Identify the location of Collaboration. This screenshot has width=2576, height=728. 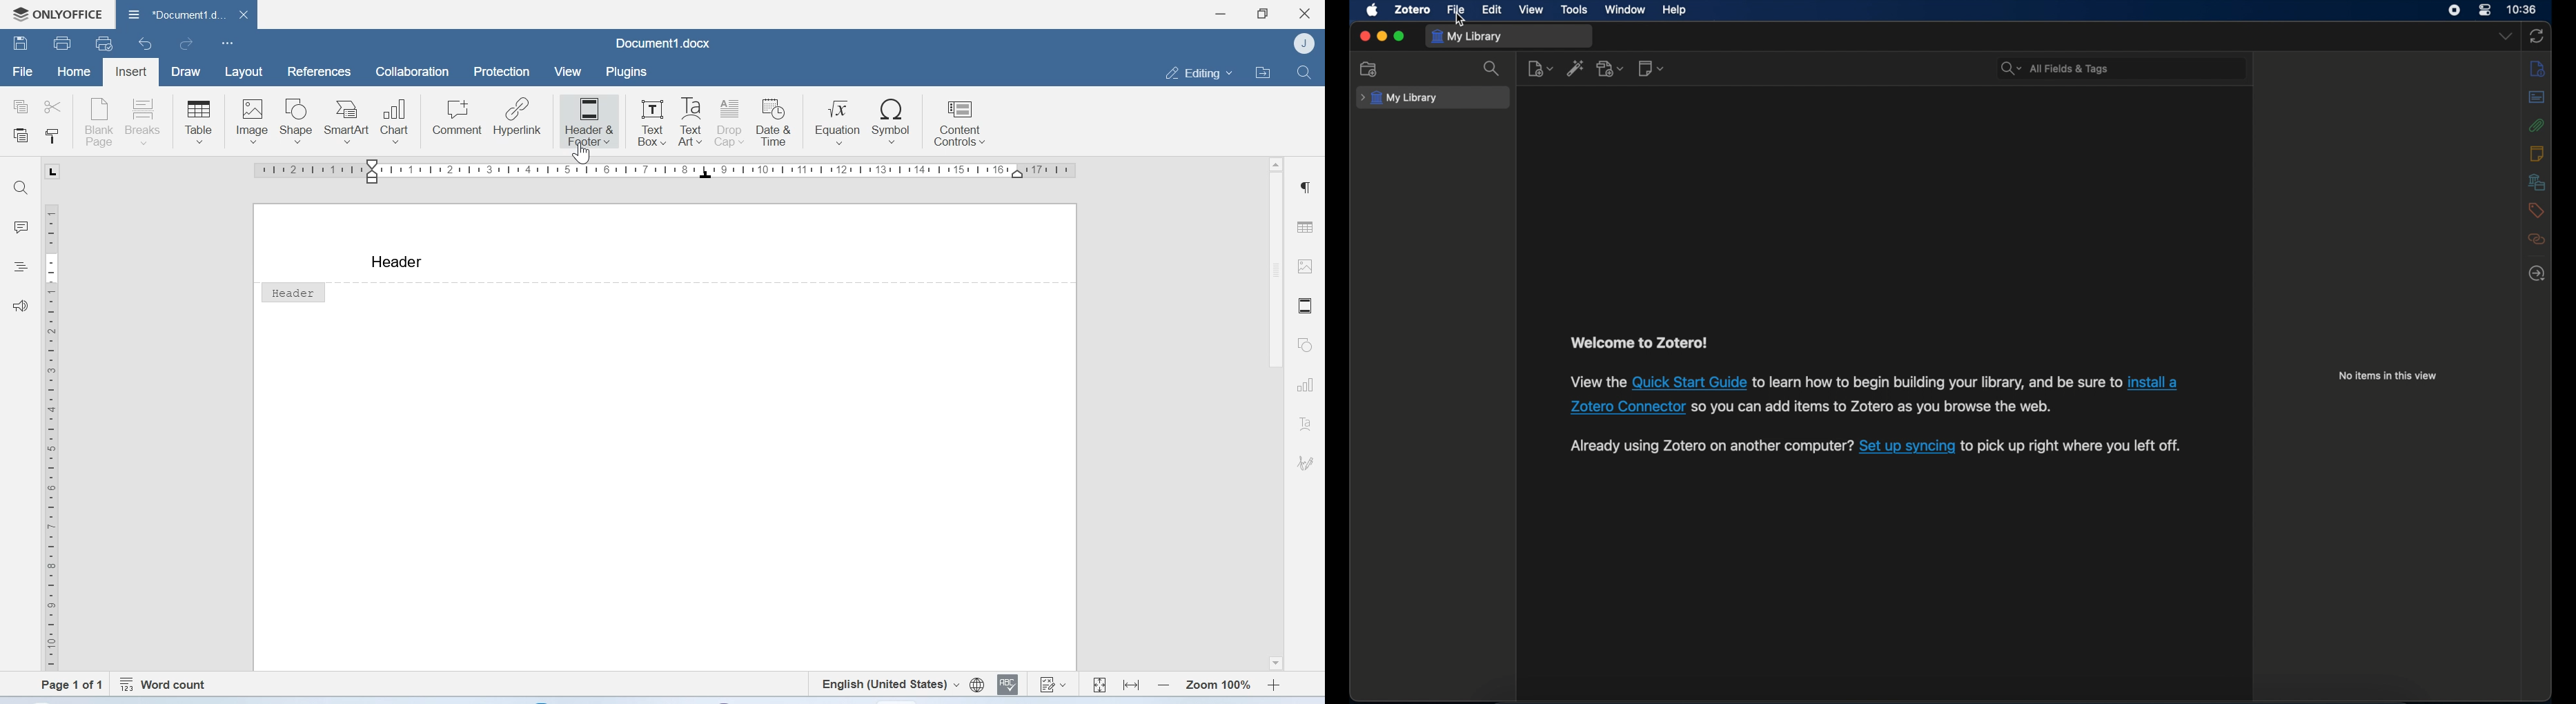
(413, 73).